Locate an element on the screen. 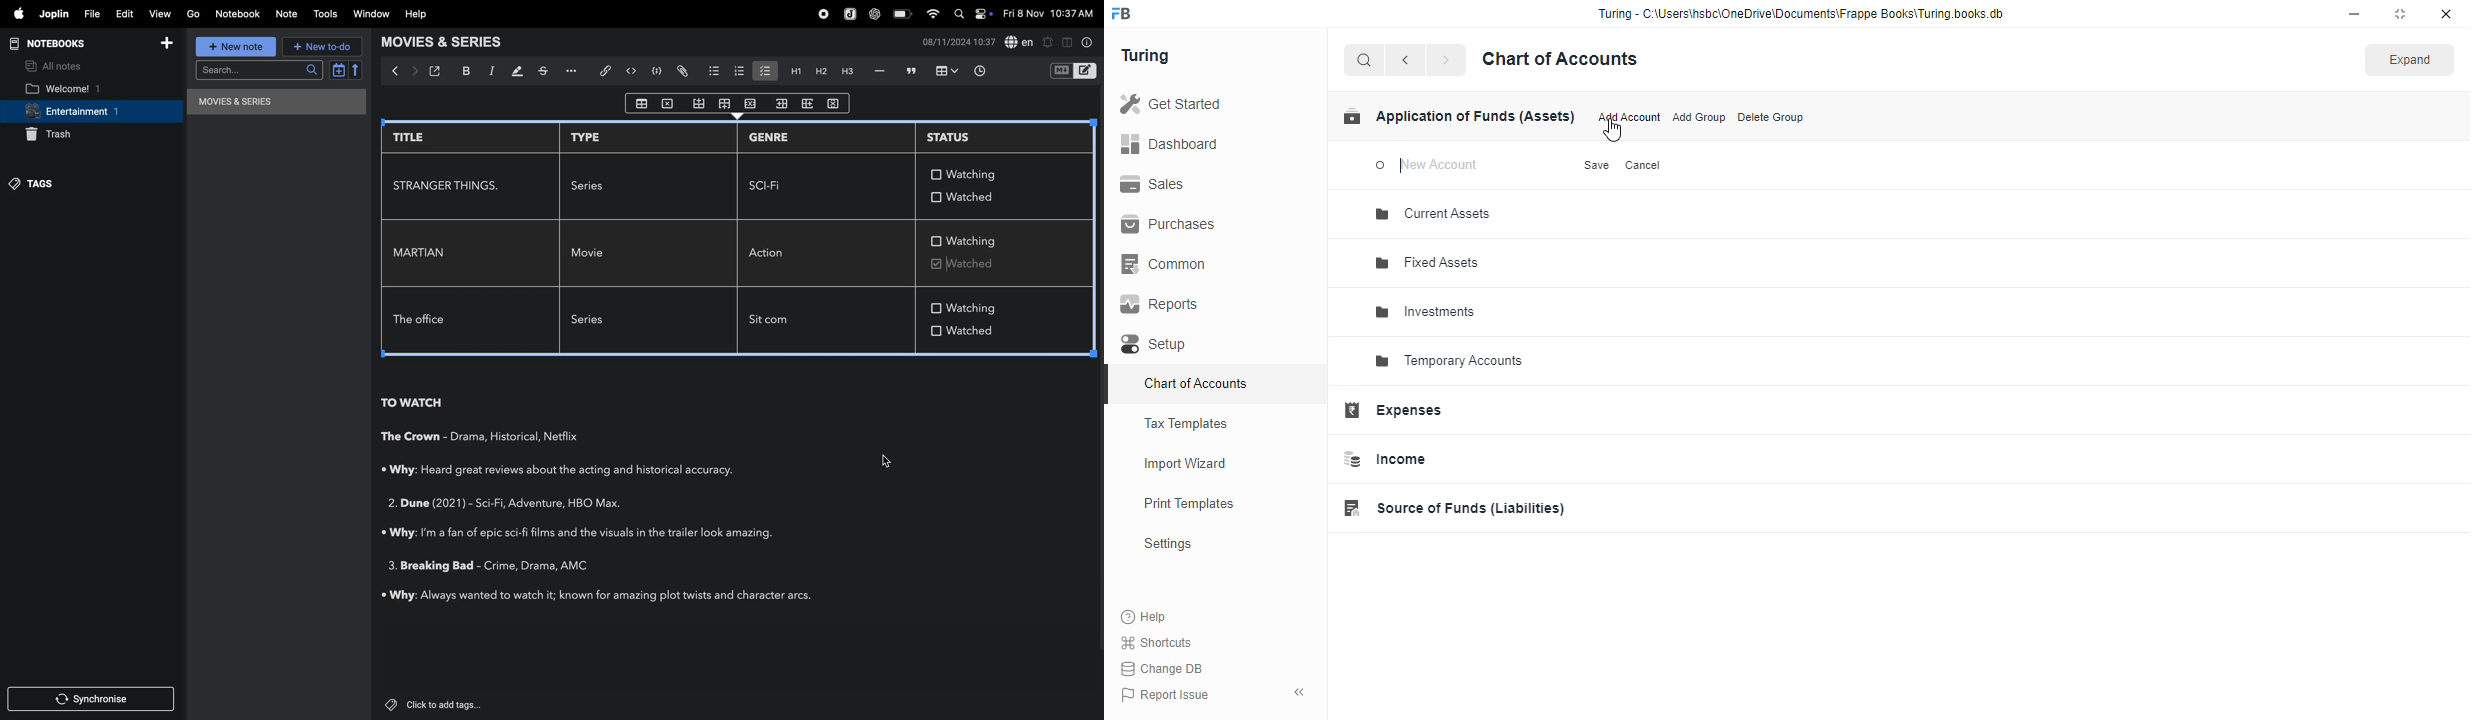 Image resolution: width=2492 pixels, height=728 pixels. status is located at coordinates (965, 136).